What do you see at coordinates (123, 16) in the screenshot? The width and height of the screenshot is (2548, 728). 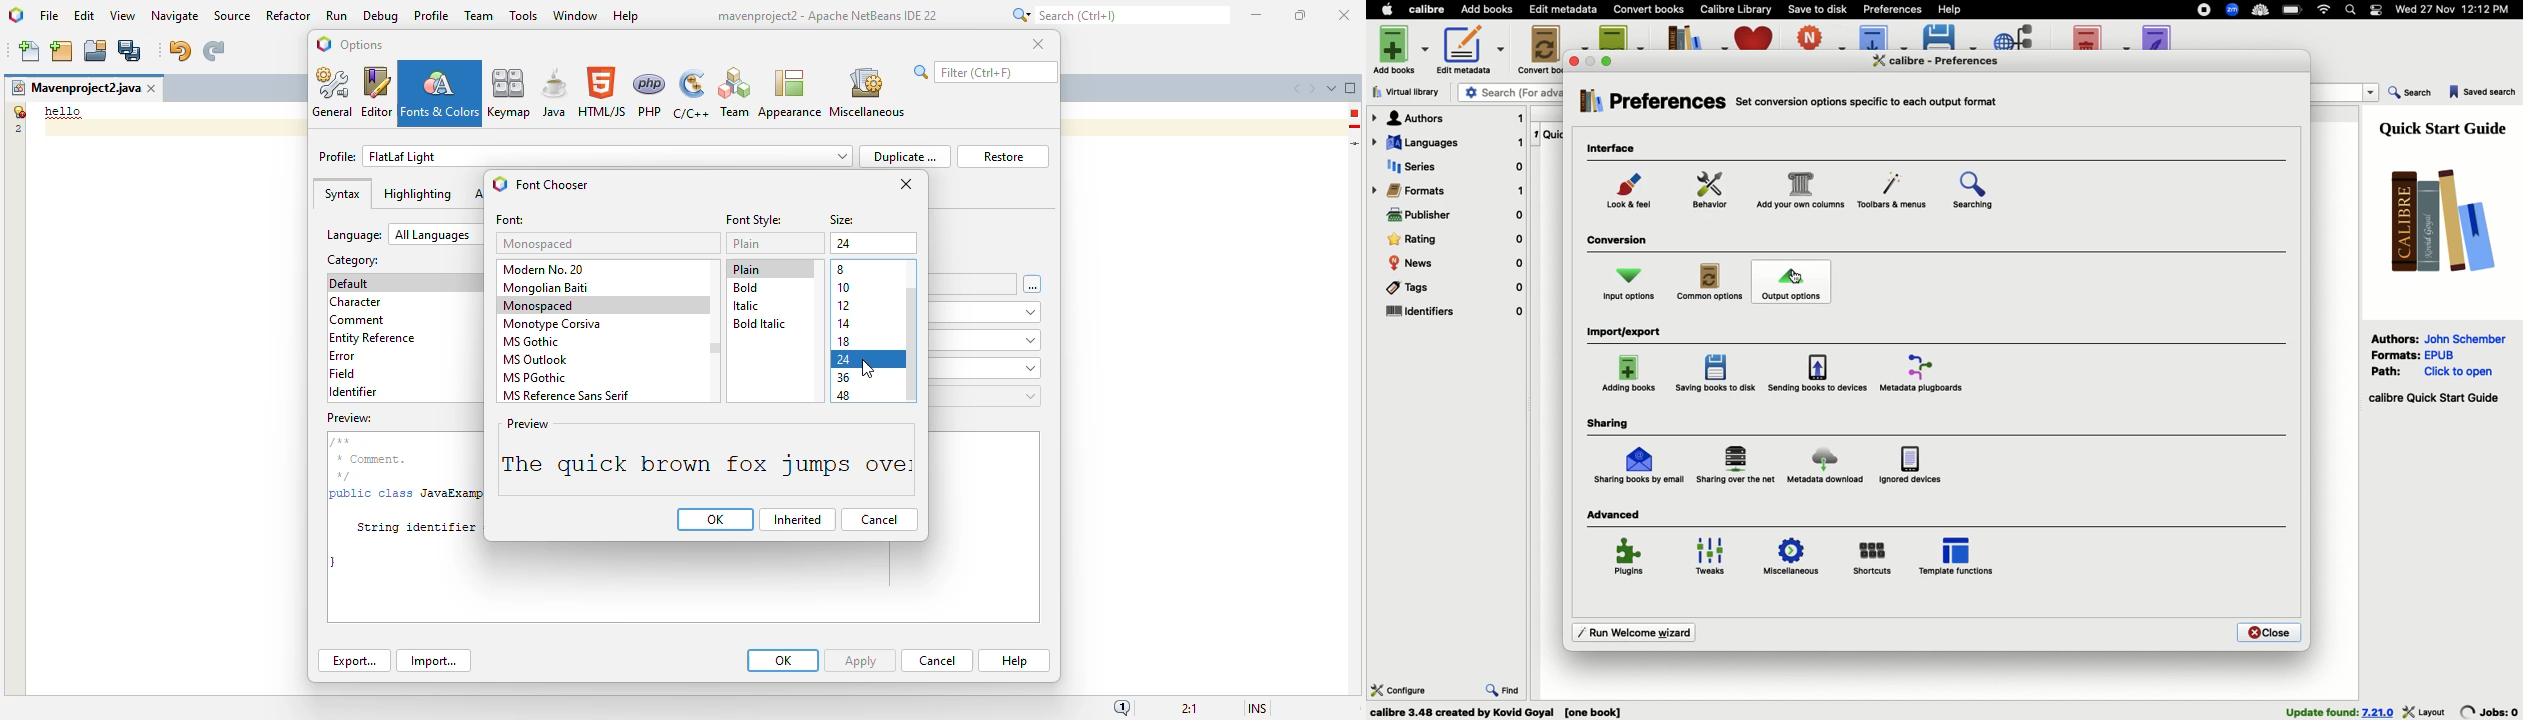 I see `view` at bounding box center [123, 16].